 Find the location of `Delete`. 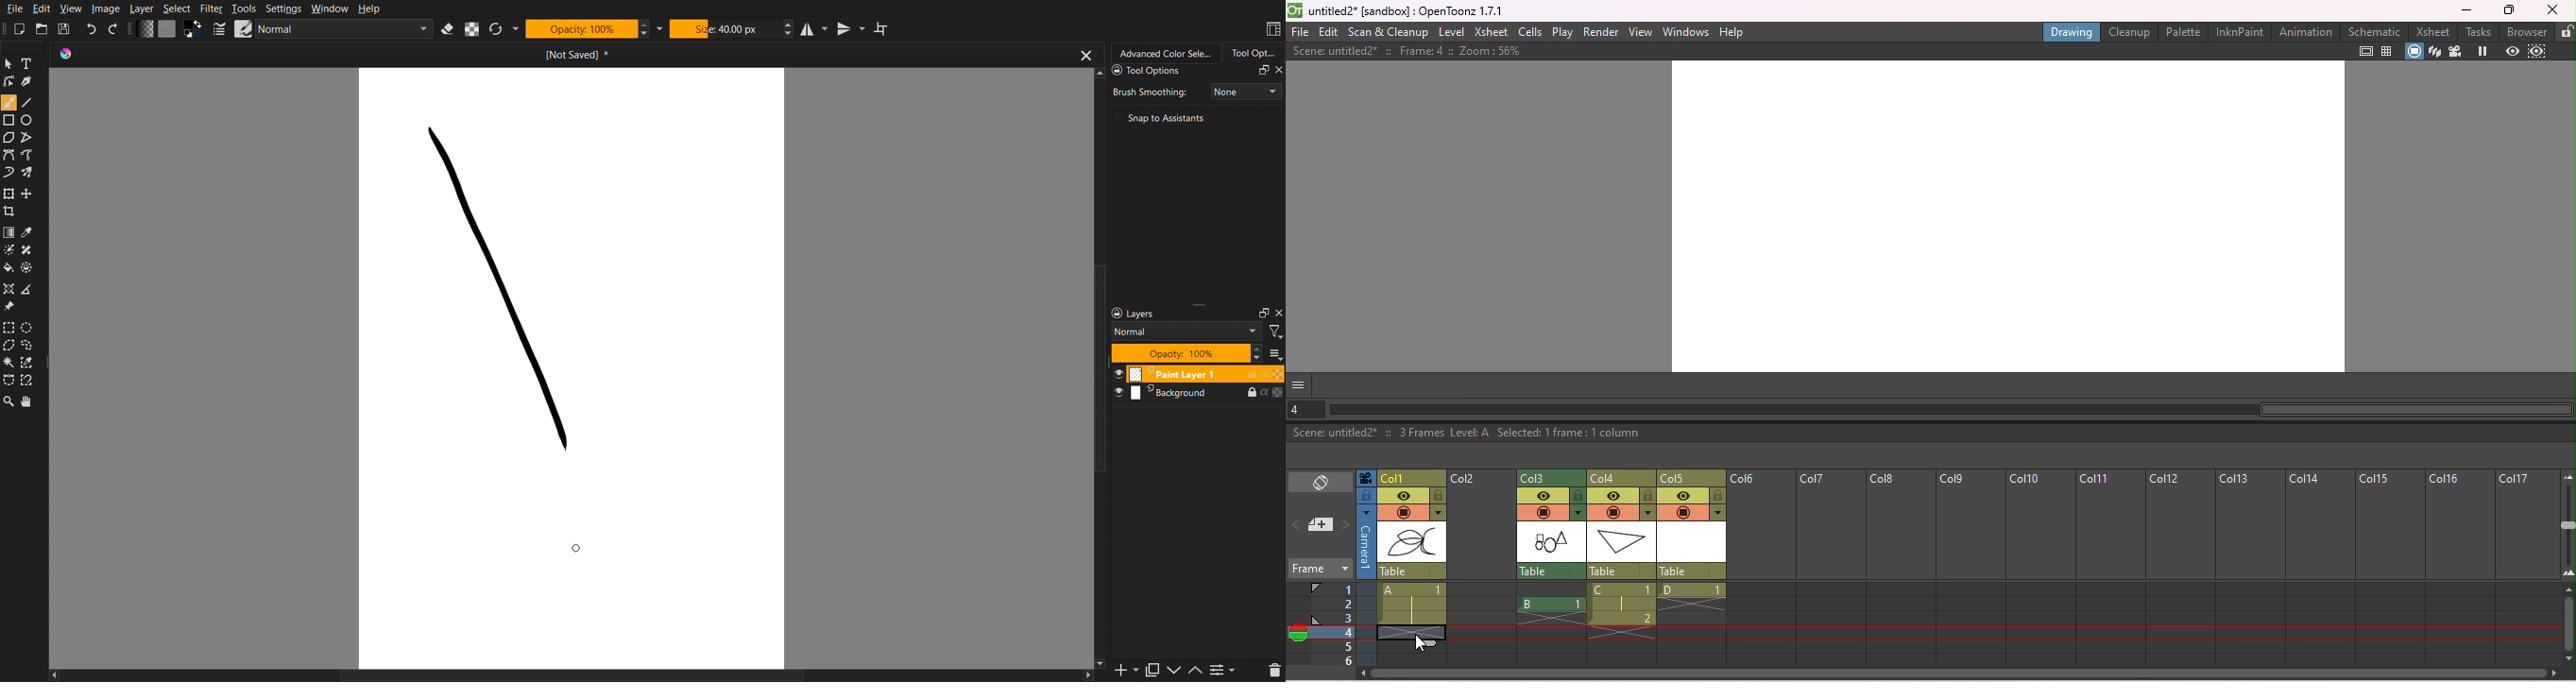

Delete is located at coordinates (1271, 671).